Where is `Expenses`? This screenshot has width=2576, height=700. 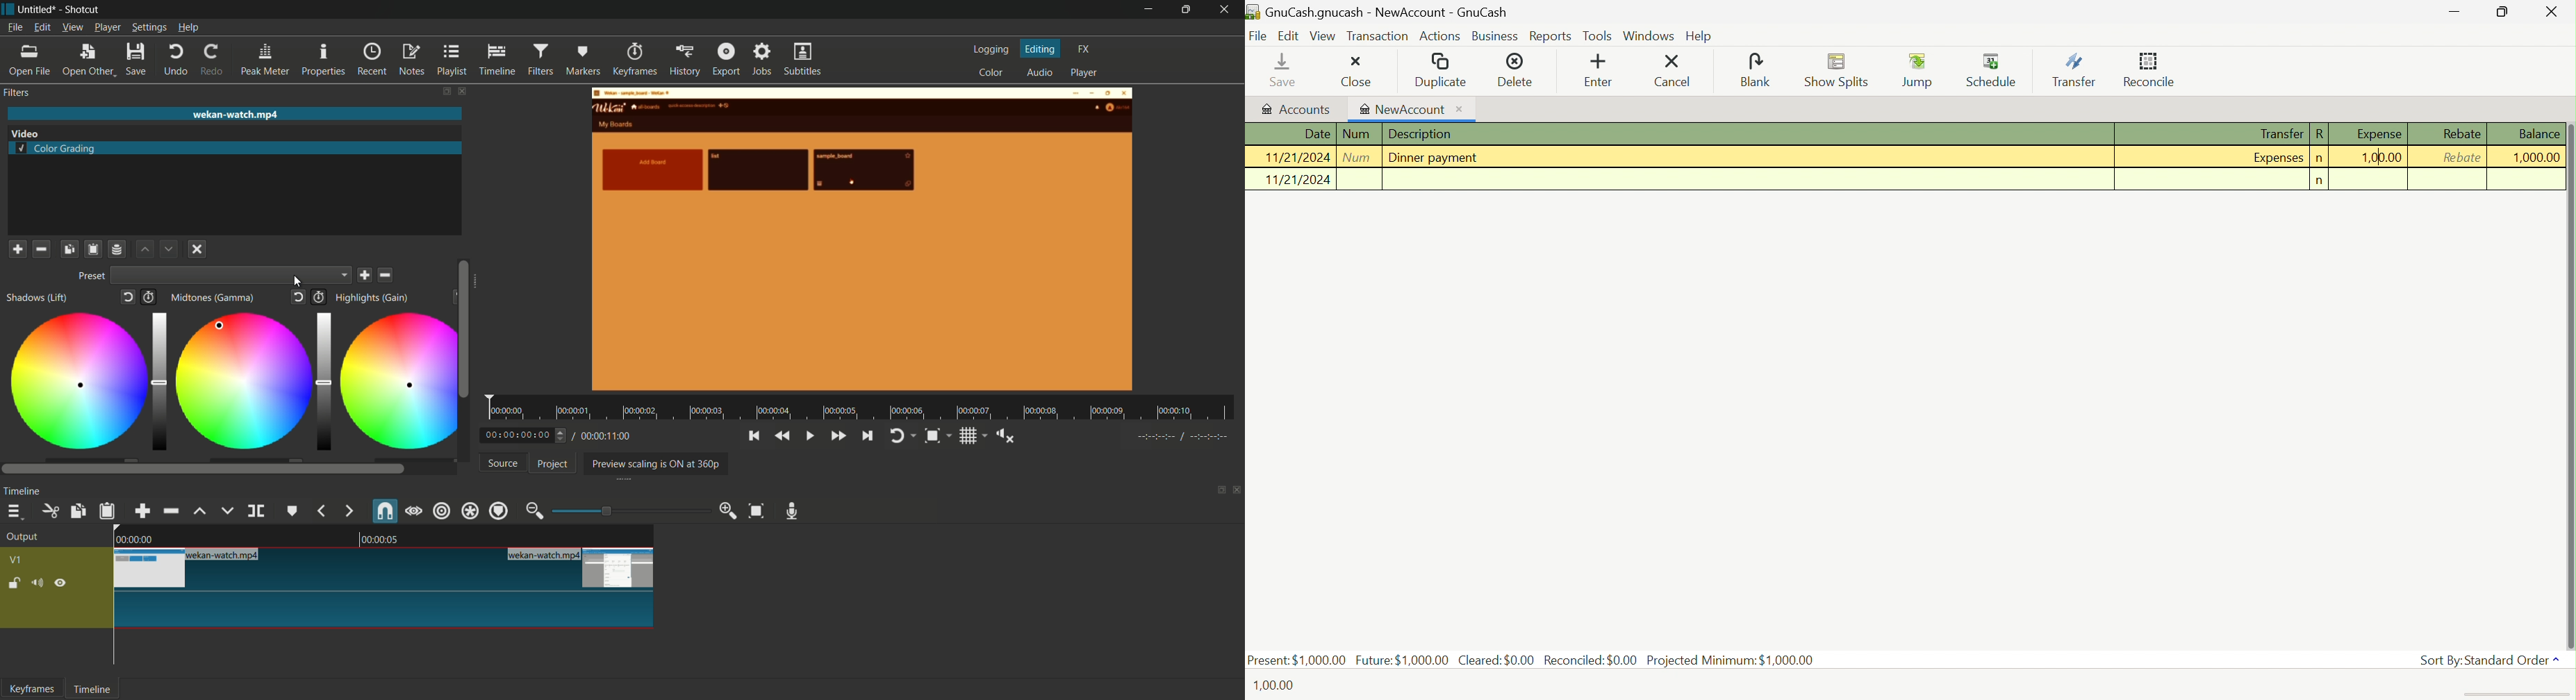
Expenses is located at coordinates (2279, 157).